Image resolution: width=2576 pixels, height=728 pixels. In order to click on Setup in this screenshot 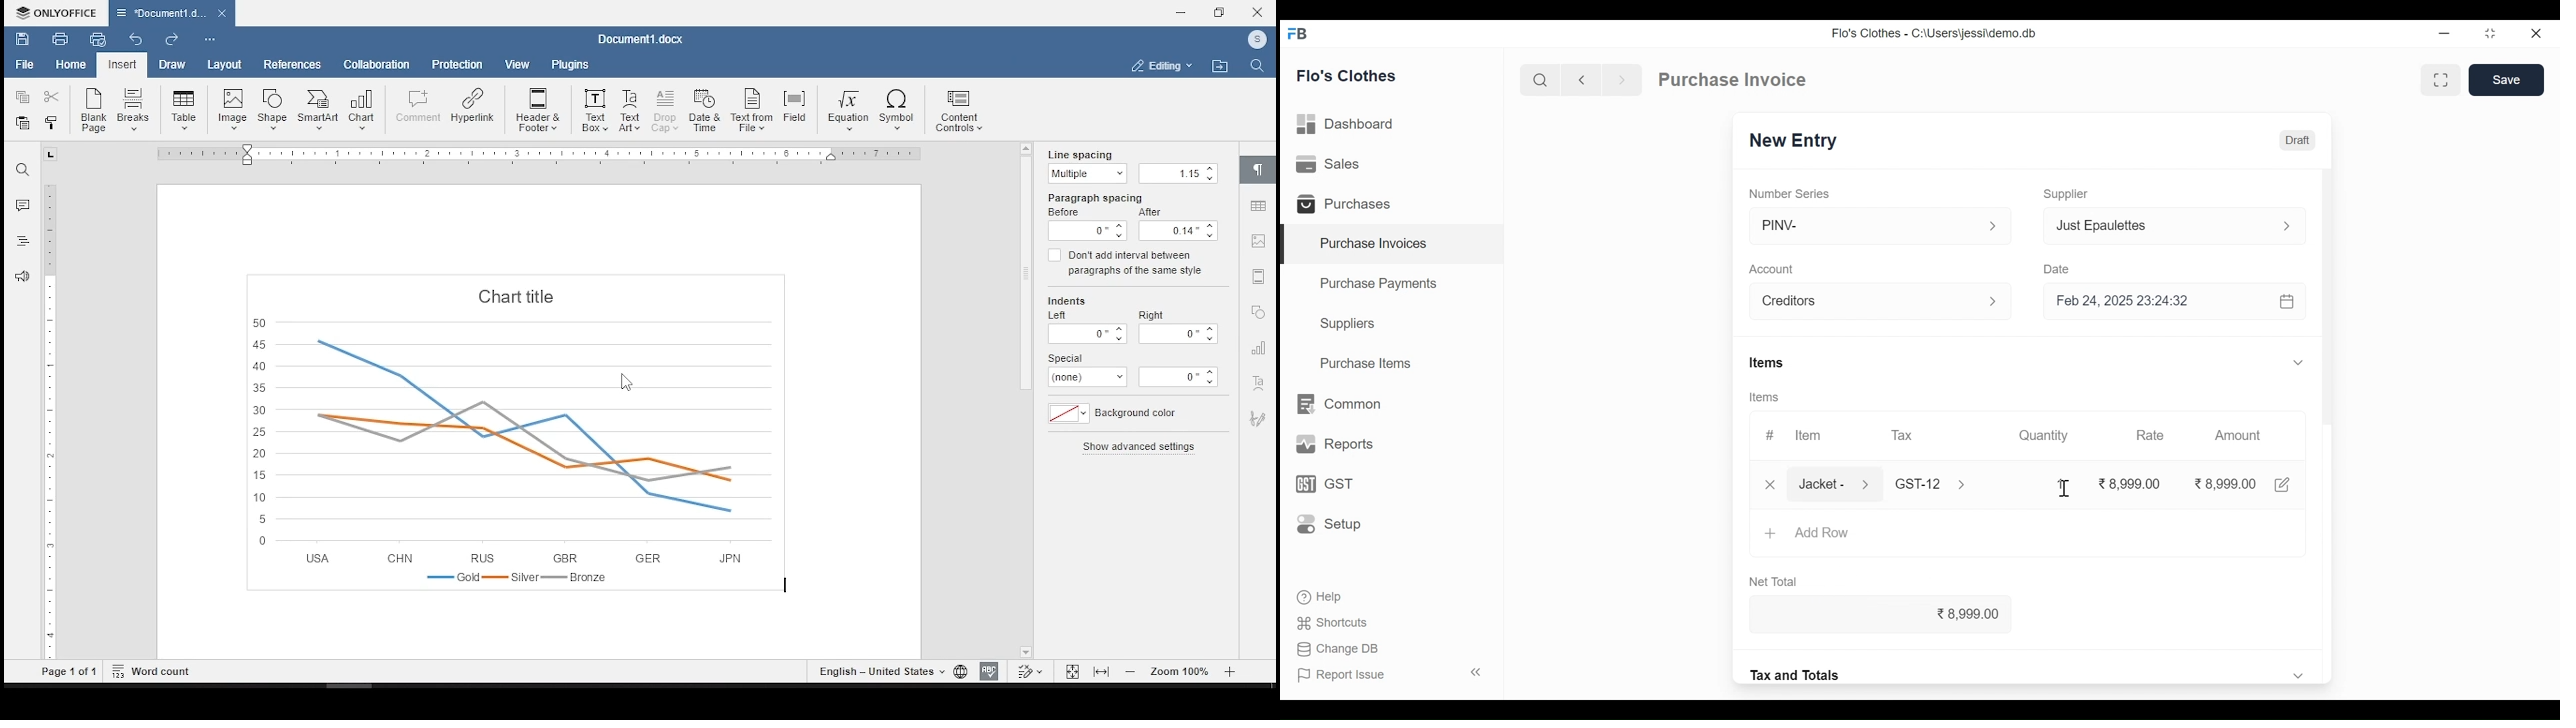, I will do `click(1325, 525)`.